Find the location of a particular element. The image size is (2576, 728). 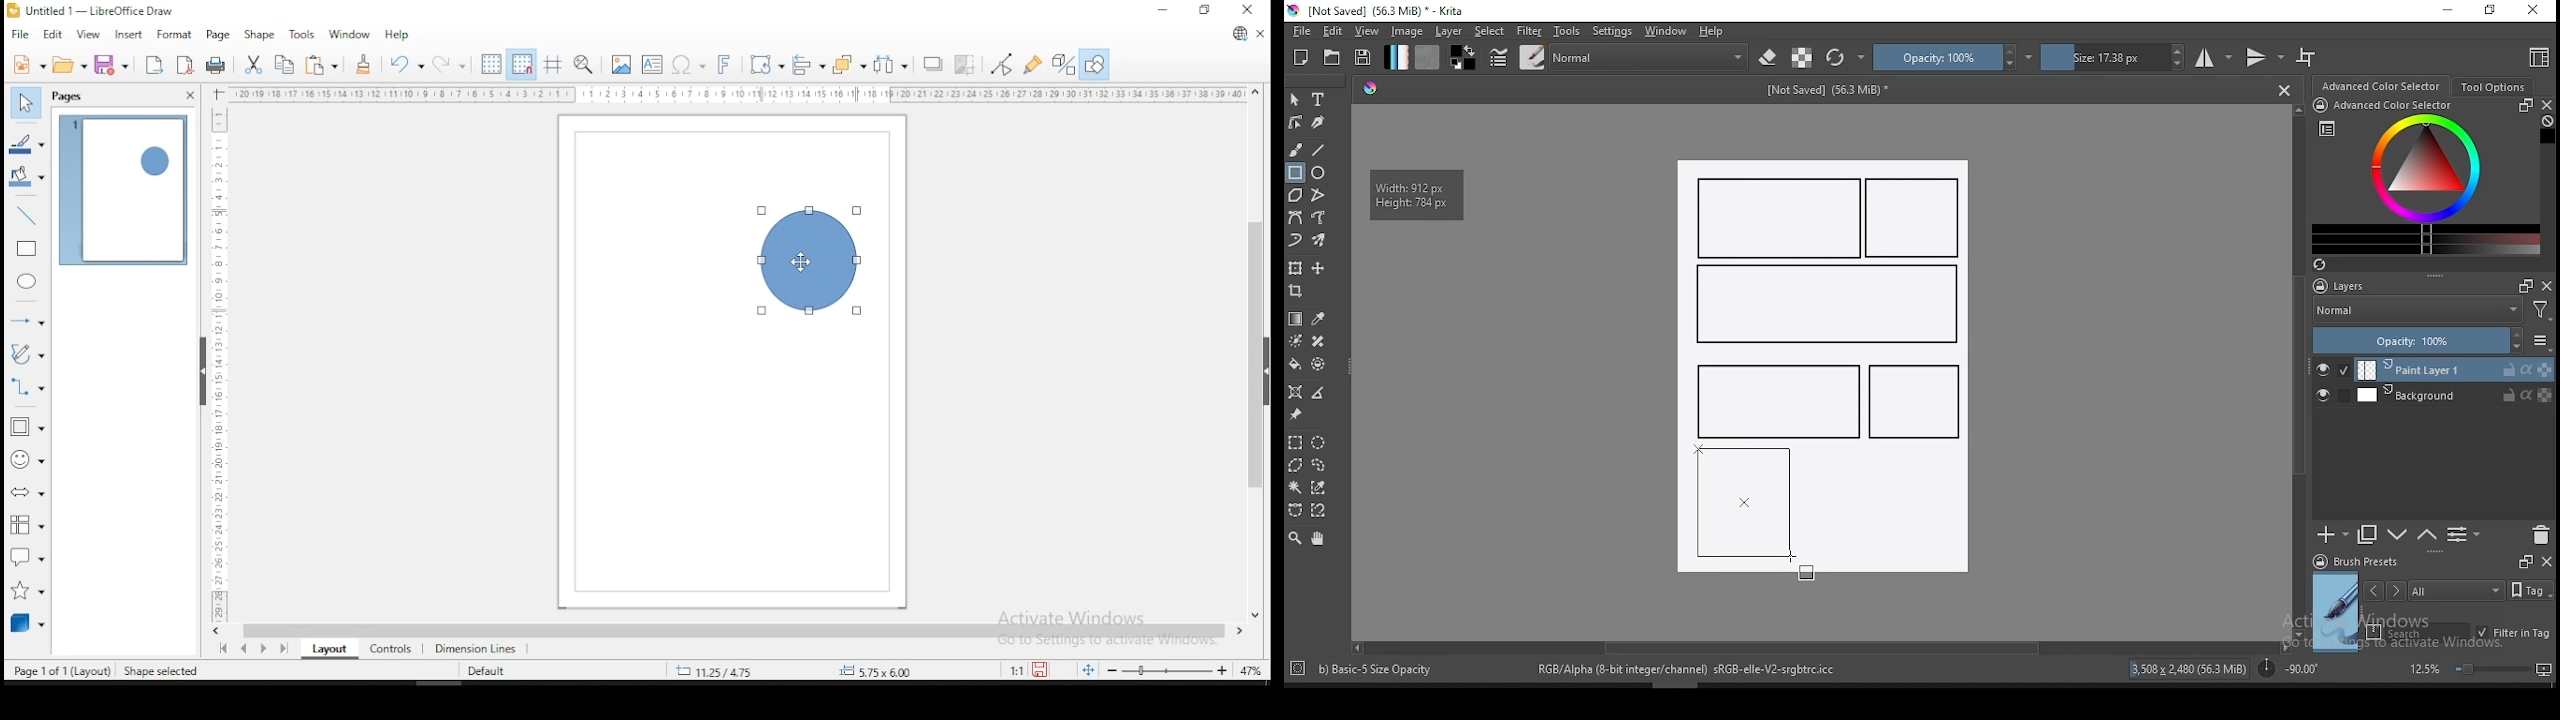

curves and polygons is located at coordinates (28, 354).